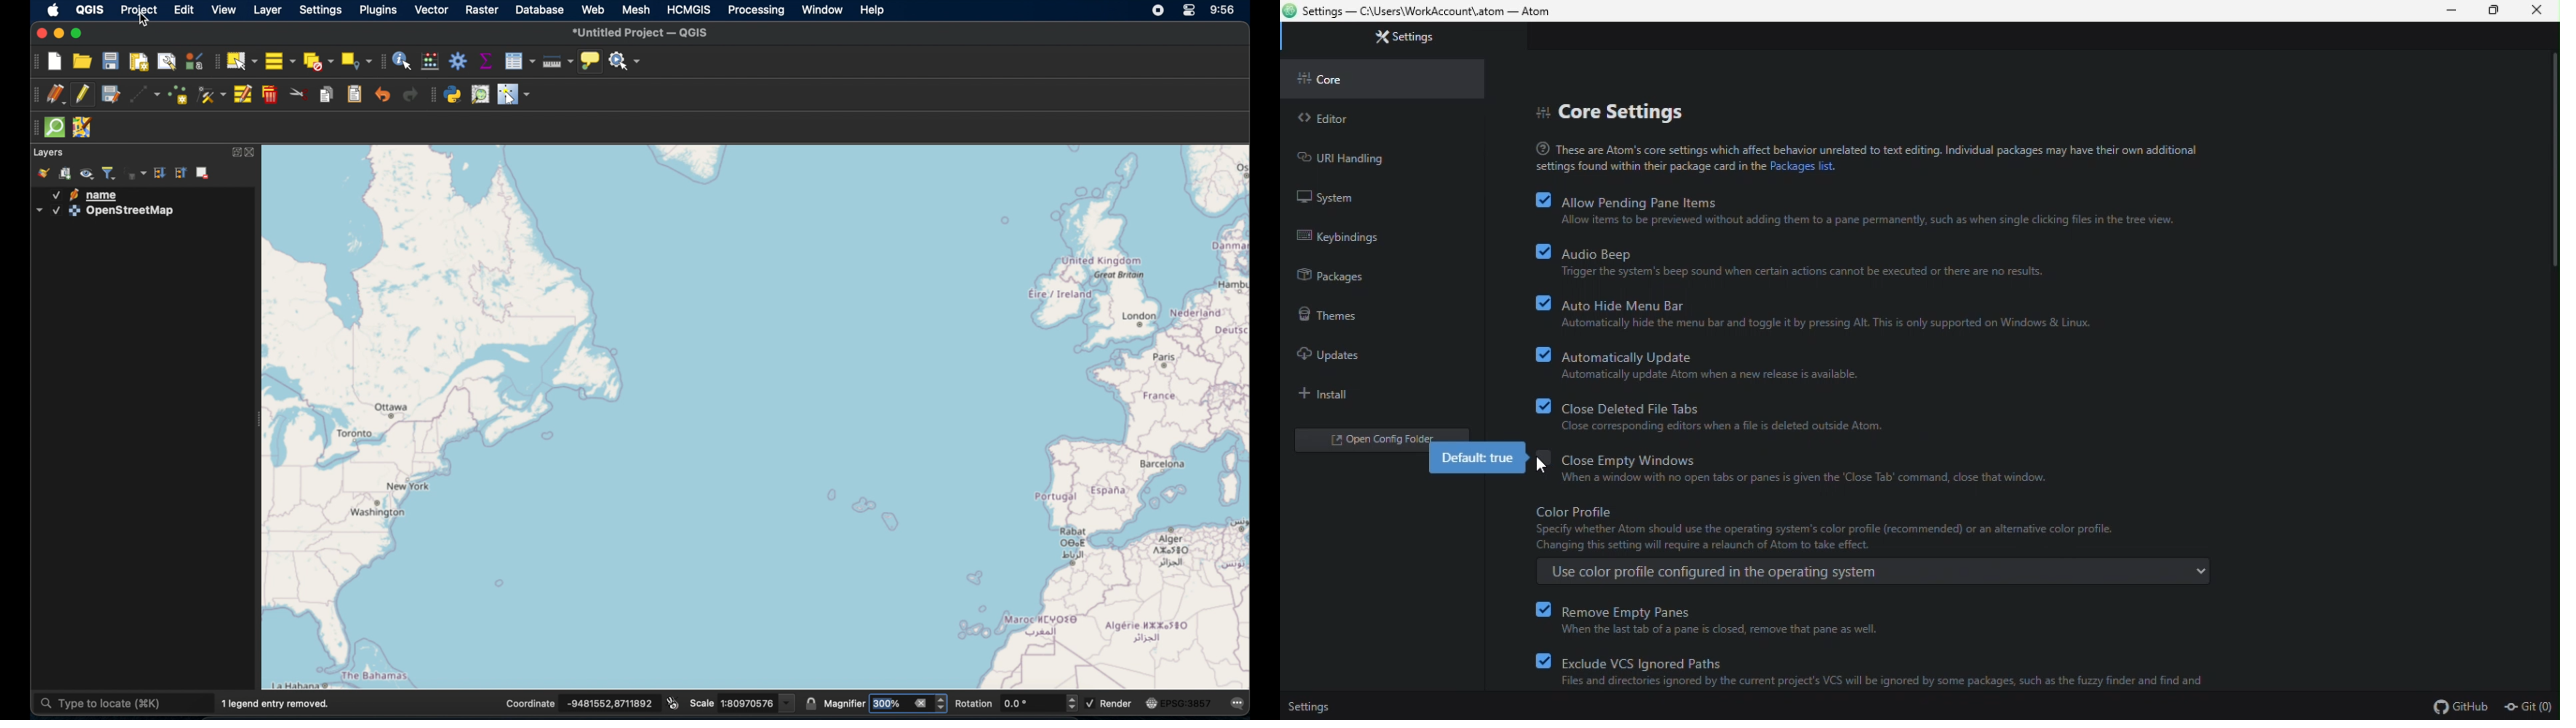  I want to click on select features by area. or single click, so click(242, 61).